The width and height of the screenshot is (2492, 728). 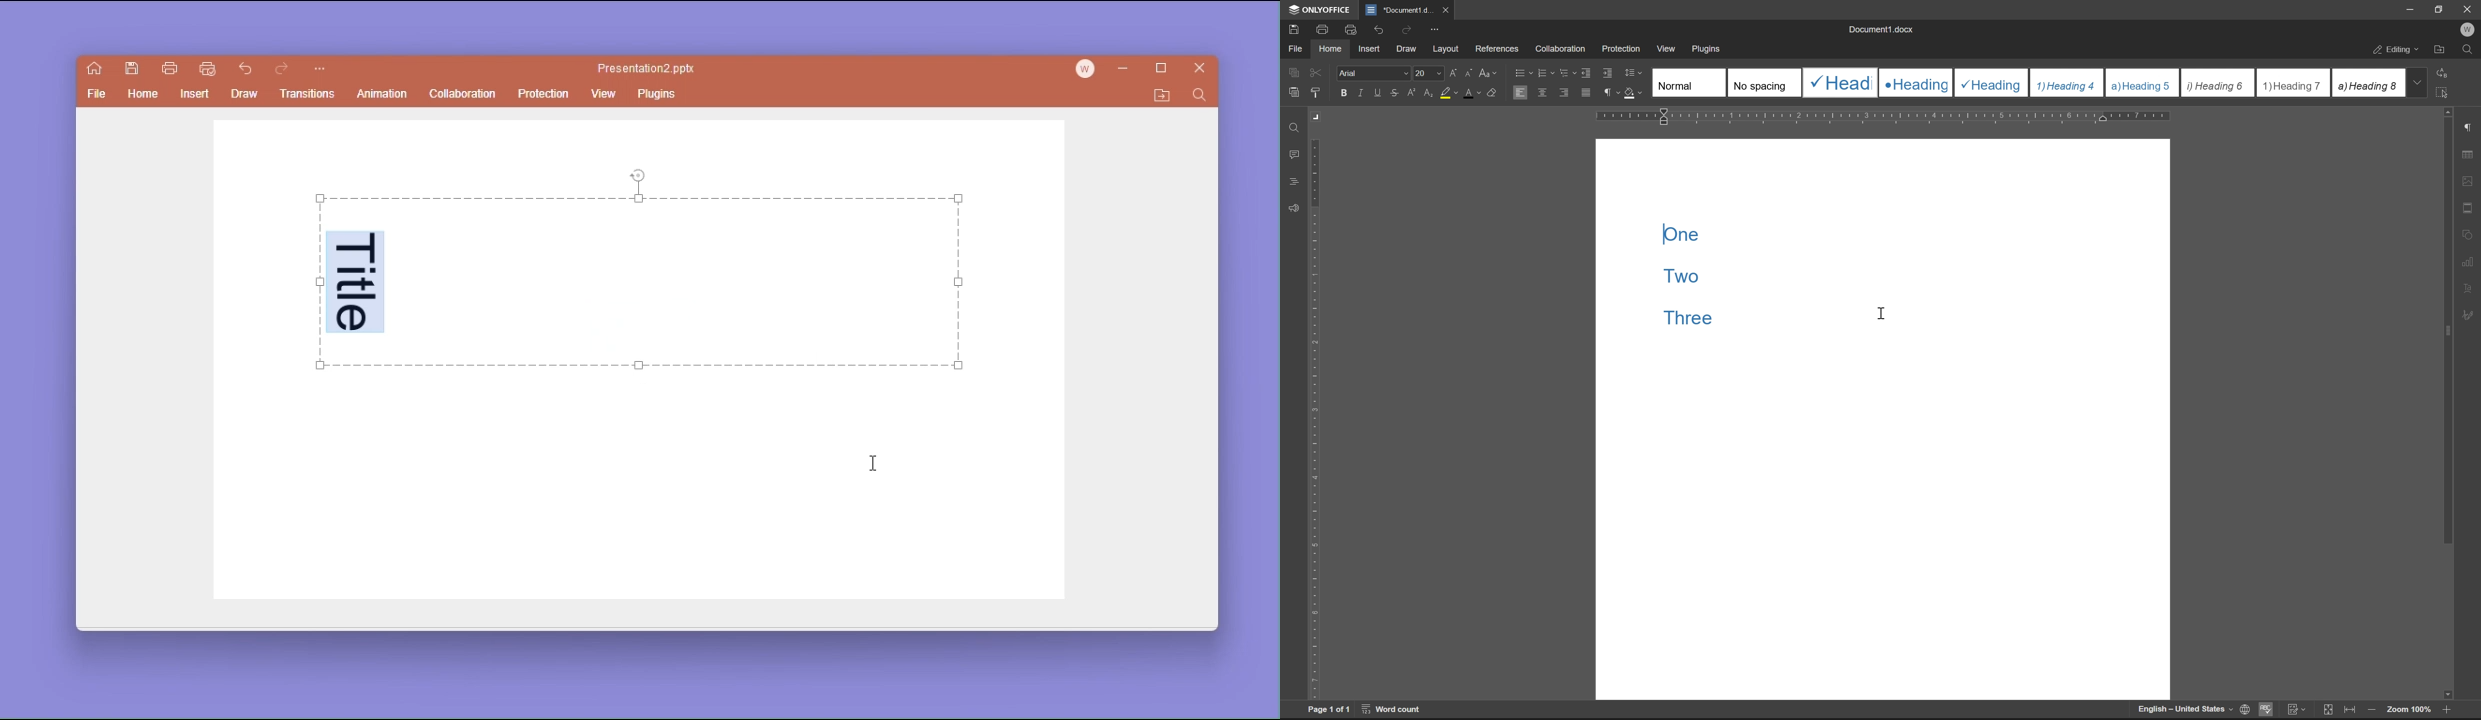 What do you see at coordinates (1564, 49) in the screenshot?
I see `collaboration` at bounding box center [1564, 49].